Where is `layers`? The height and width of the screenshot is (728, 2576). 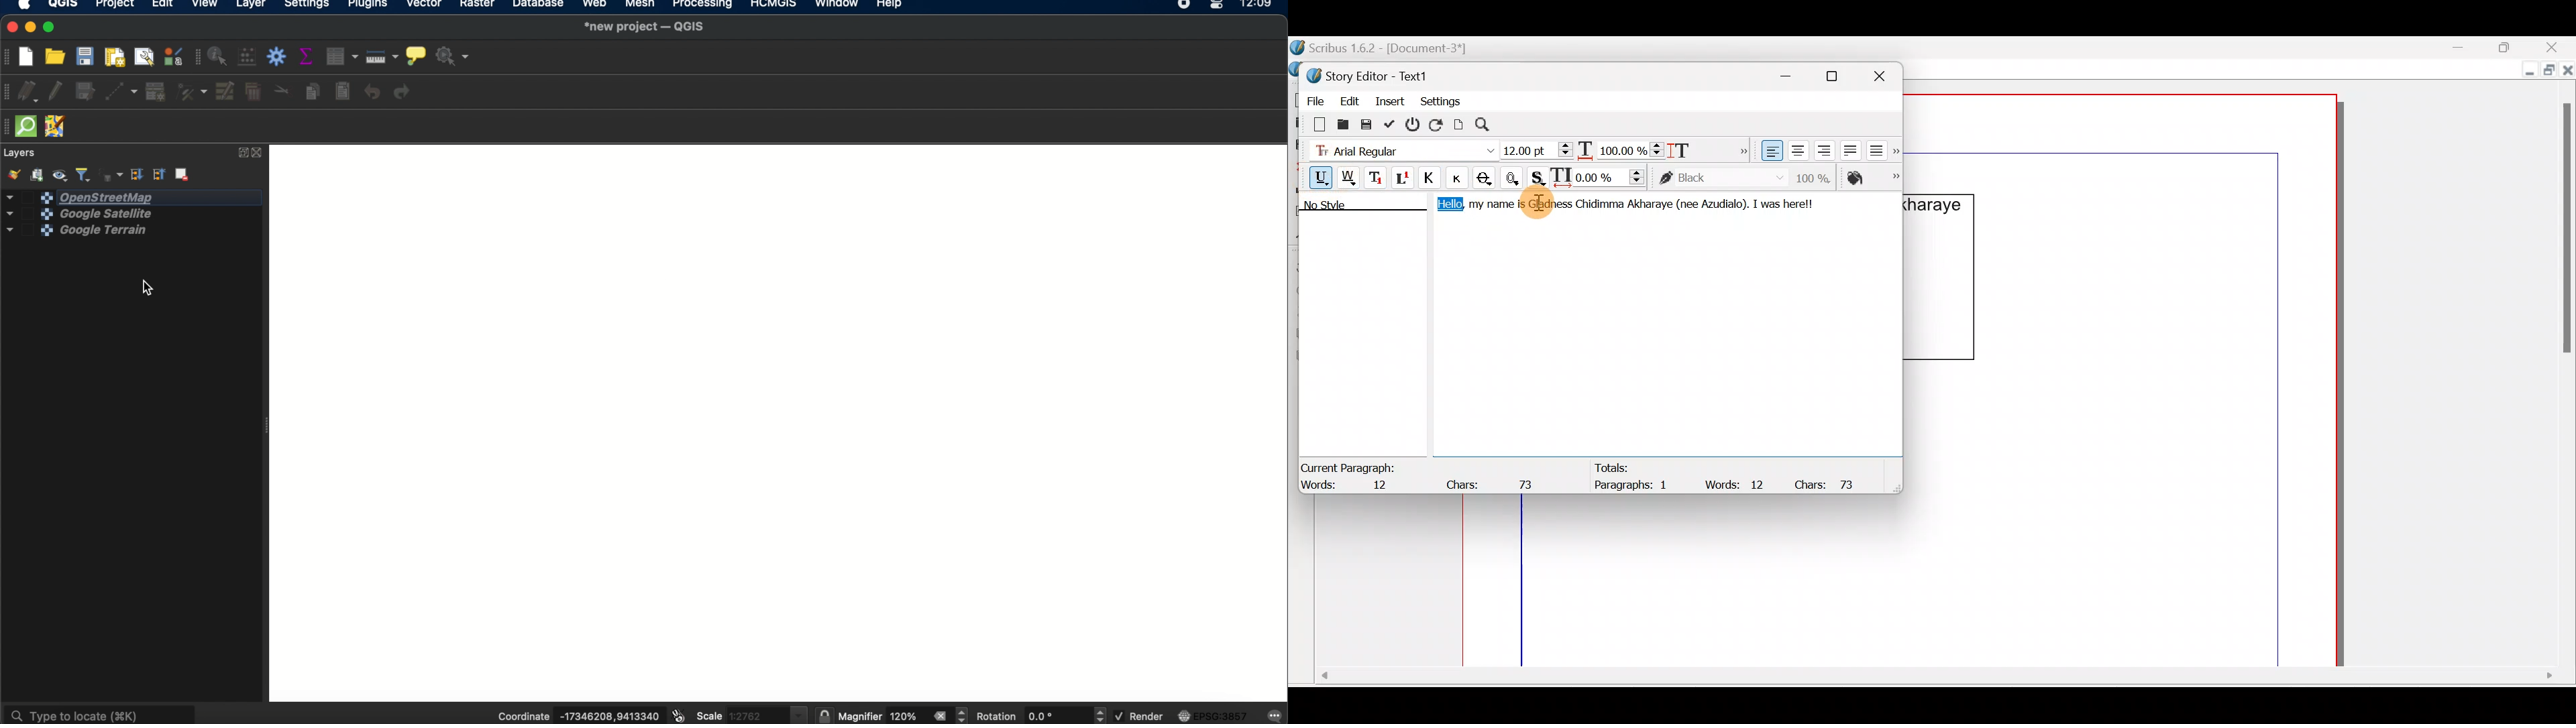 layers is located at coordinates (21, 153).